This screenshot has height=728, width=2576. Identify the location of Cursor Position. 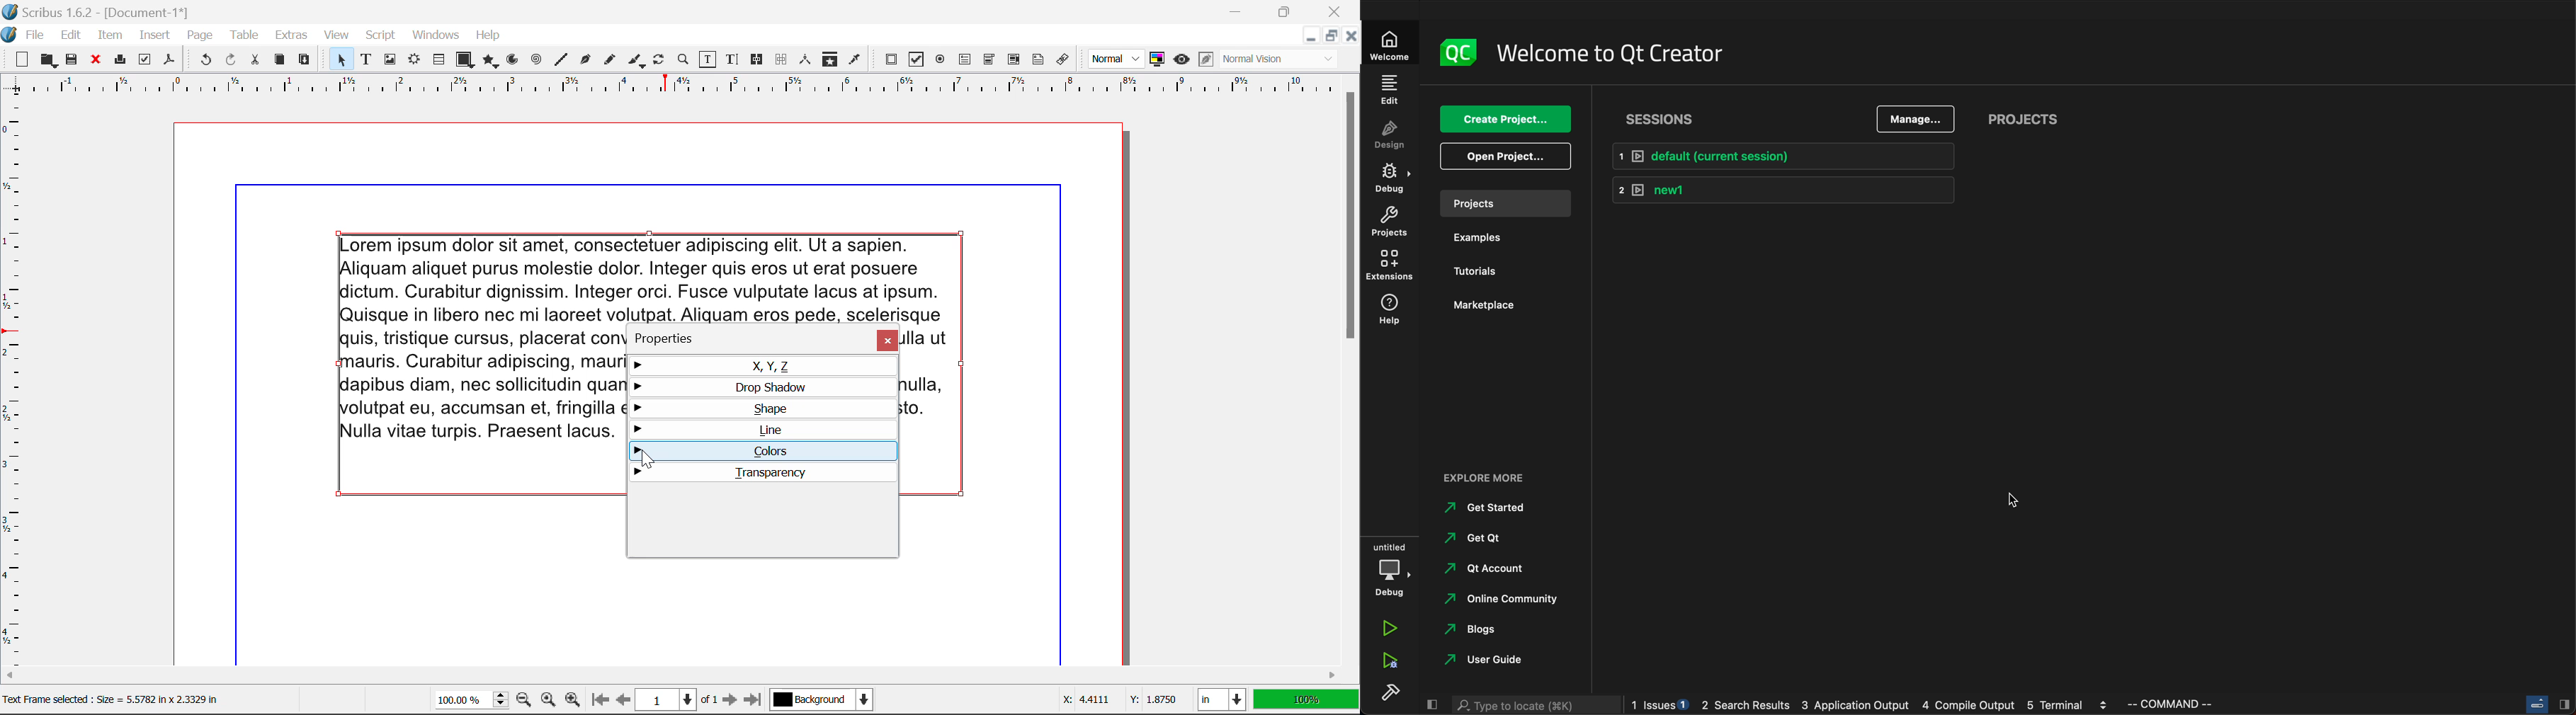
(647, 460).